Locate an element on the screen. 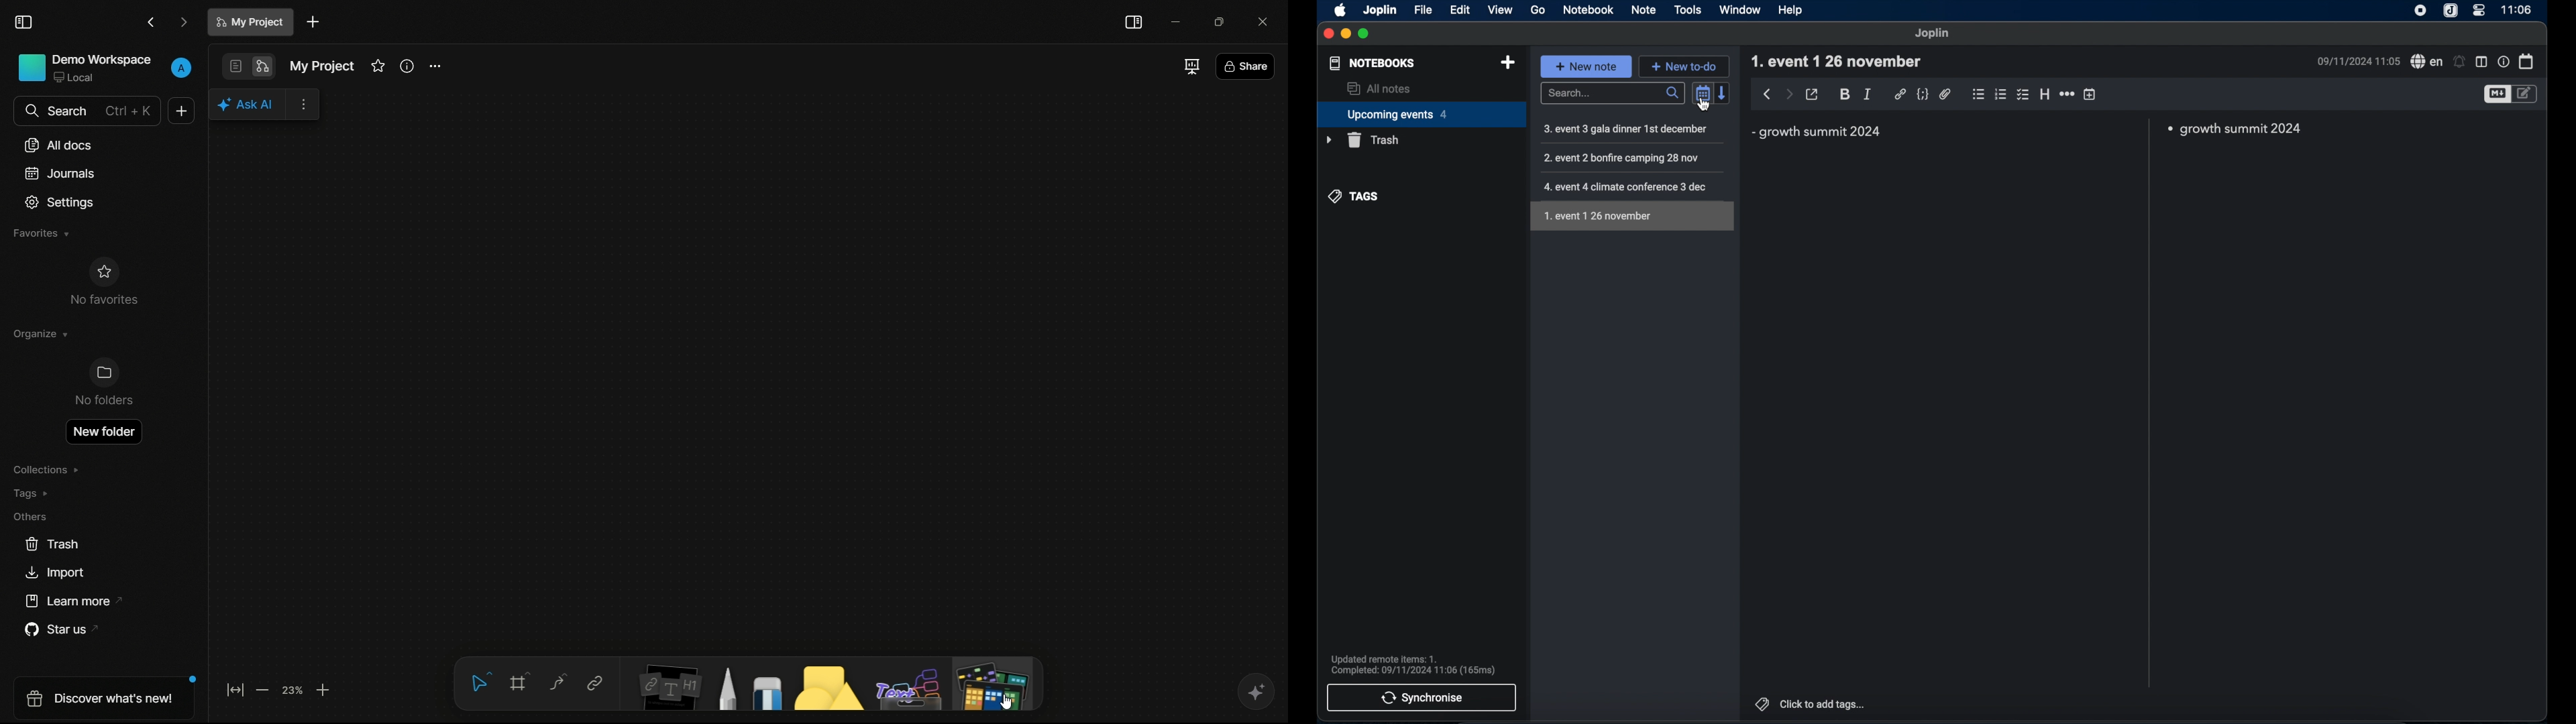  joplin is located at coordinates (1381, 11).